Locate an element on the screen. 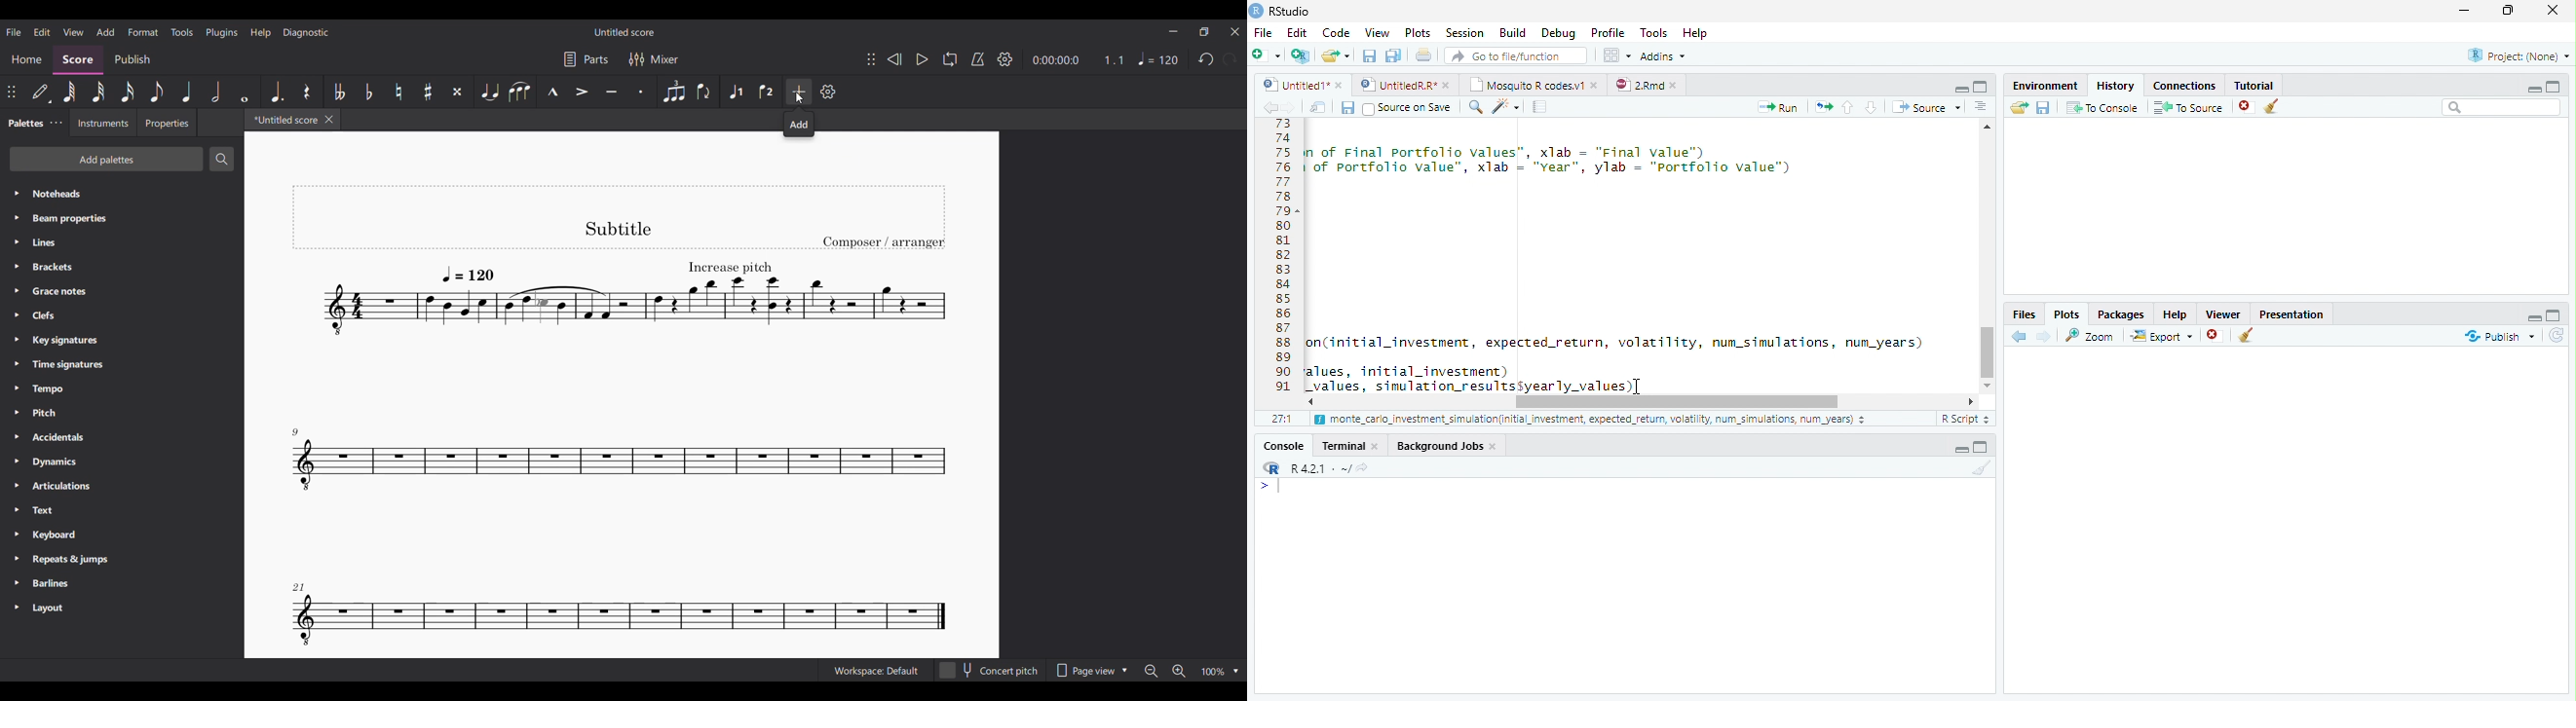 This screenshot has width=2576, height=728. styedi® © © Untite is located at coordinates (1405, 85).